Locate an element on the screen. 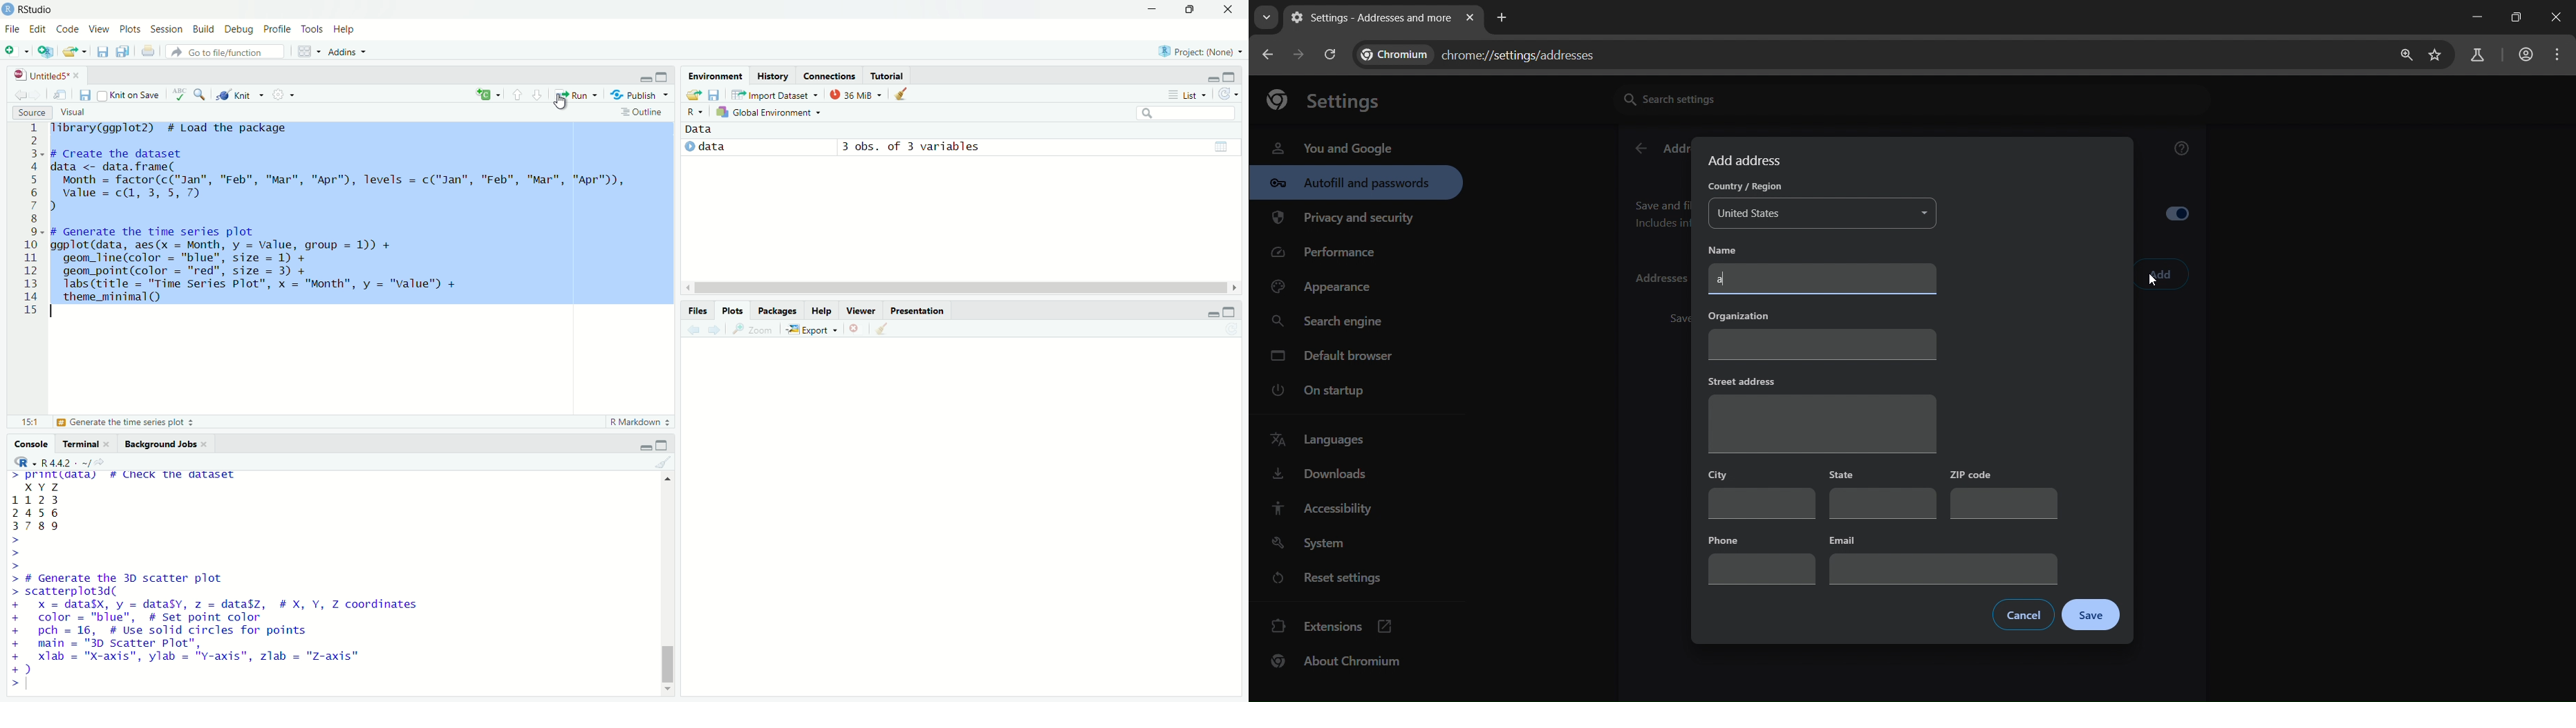  insert a new code chunk is located at coordinates (488, 94).